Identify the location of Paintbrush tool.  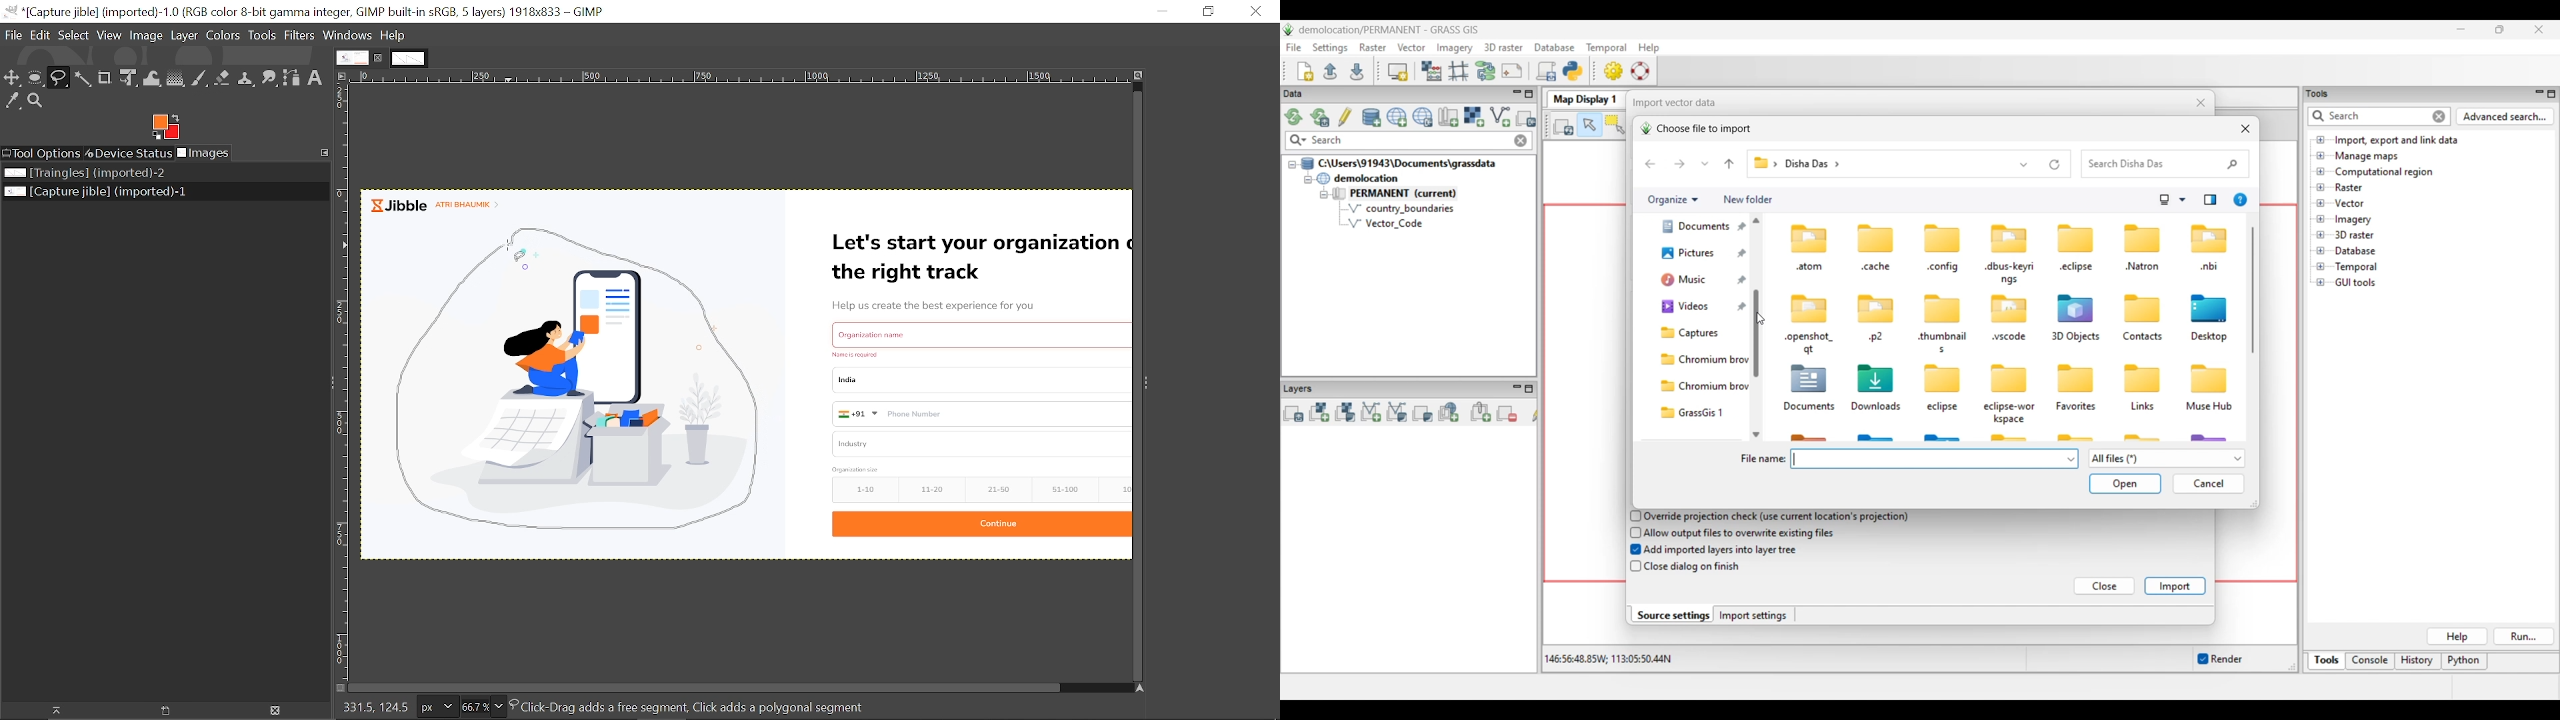
(200, 78).